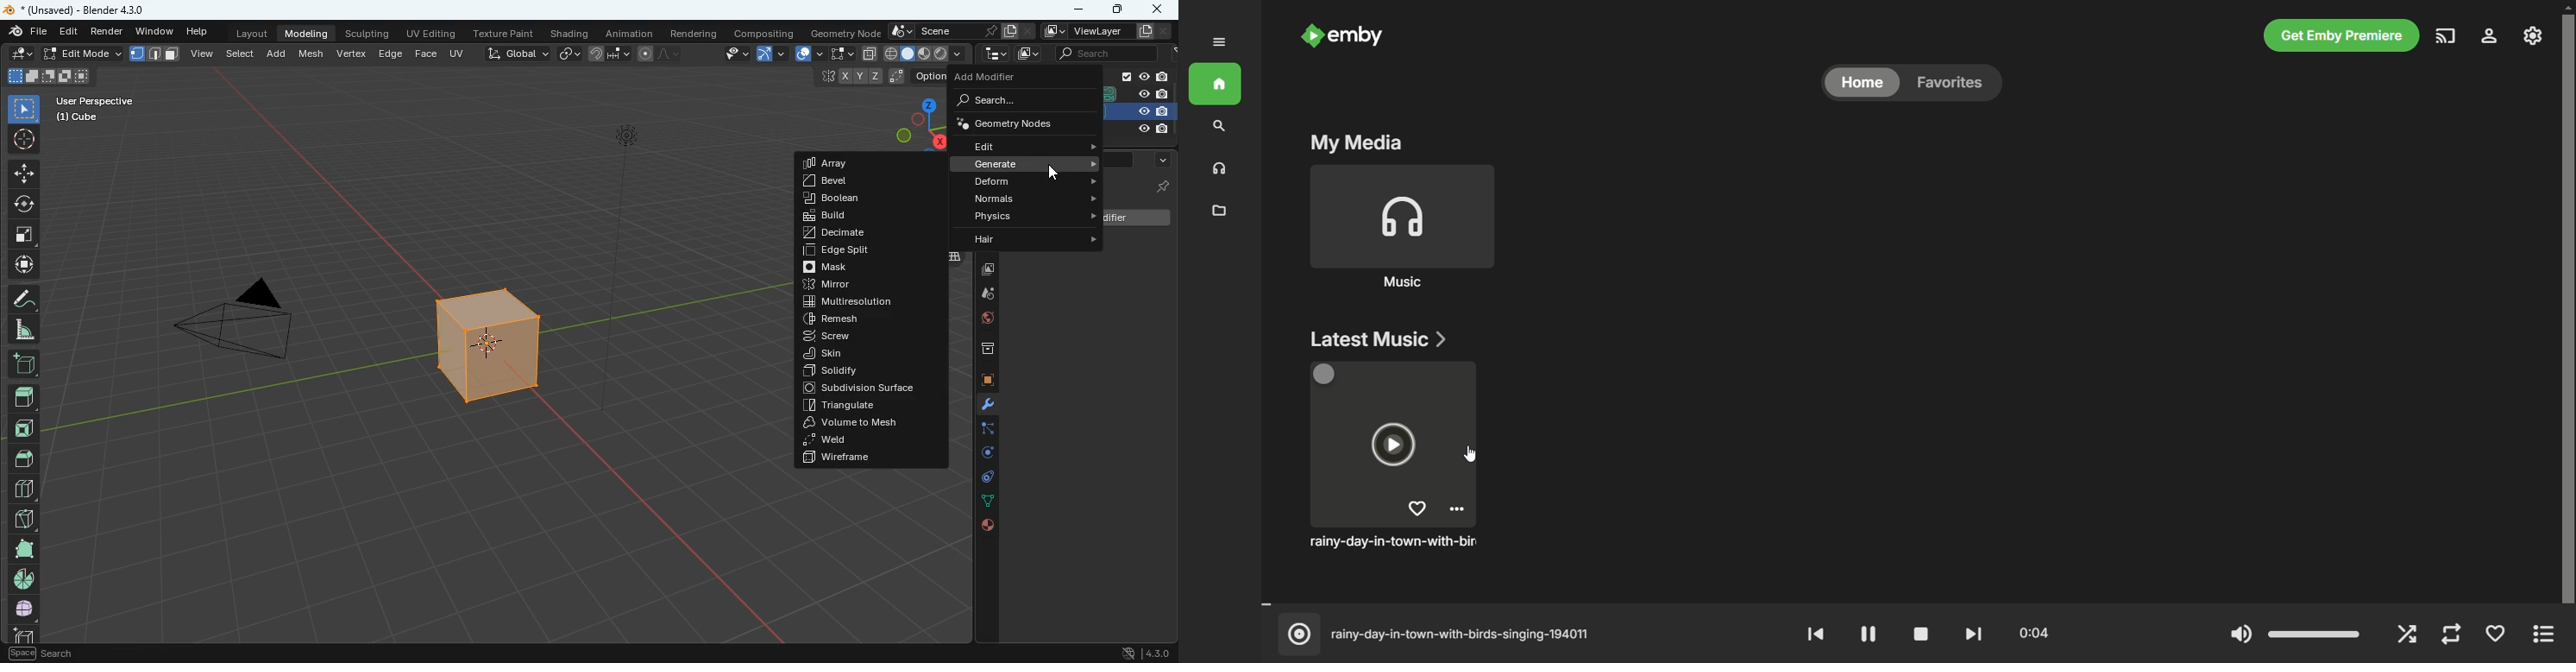  What do you see at coordinates (431, 33) in the screenshot?
I see `uv editing` at bounding box center [431, 33].